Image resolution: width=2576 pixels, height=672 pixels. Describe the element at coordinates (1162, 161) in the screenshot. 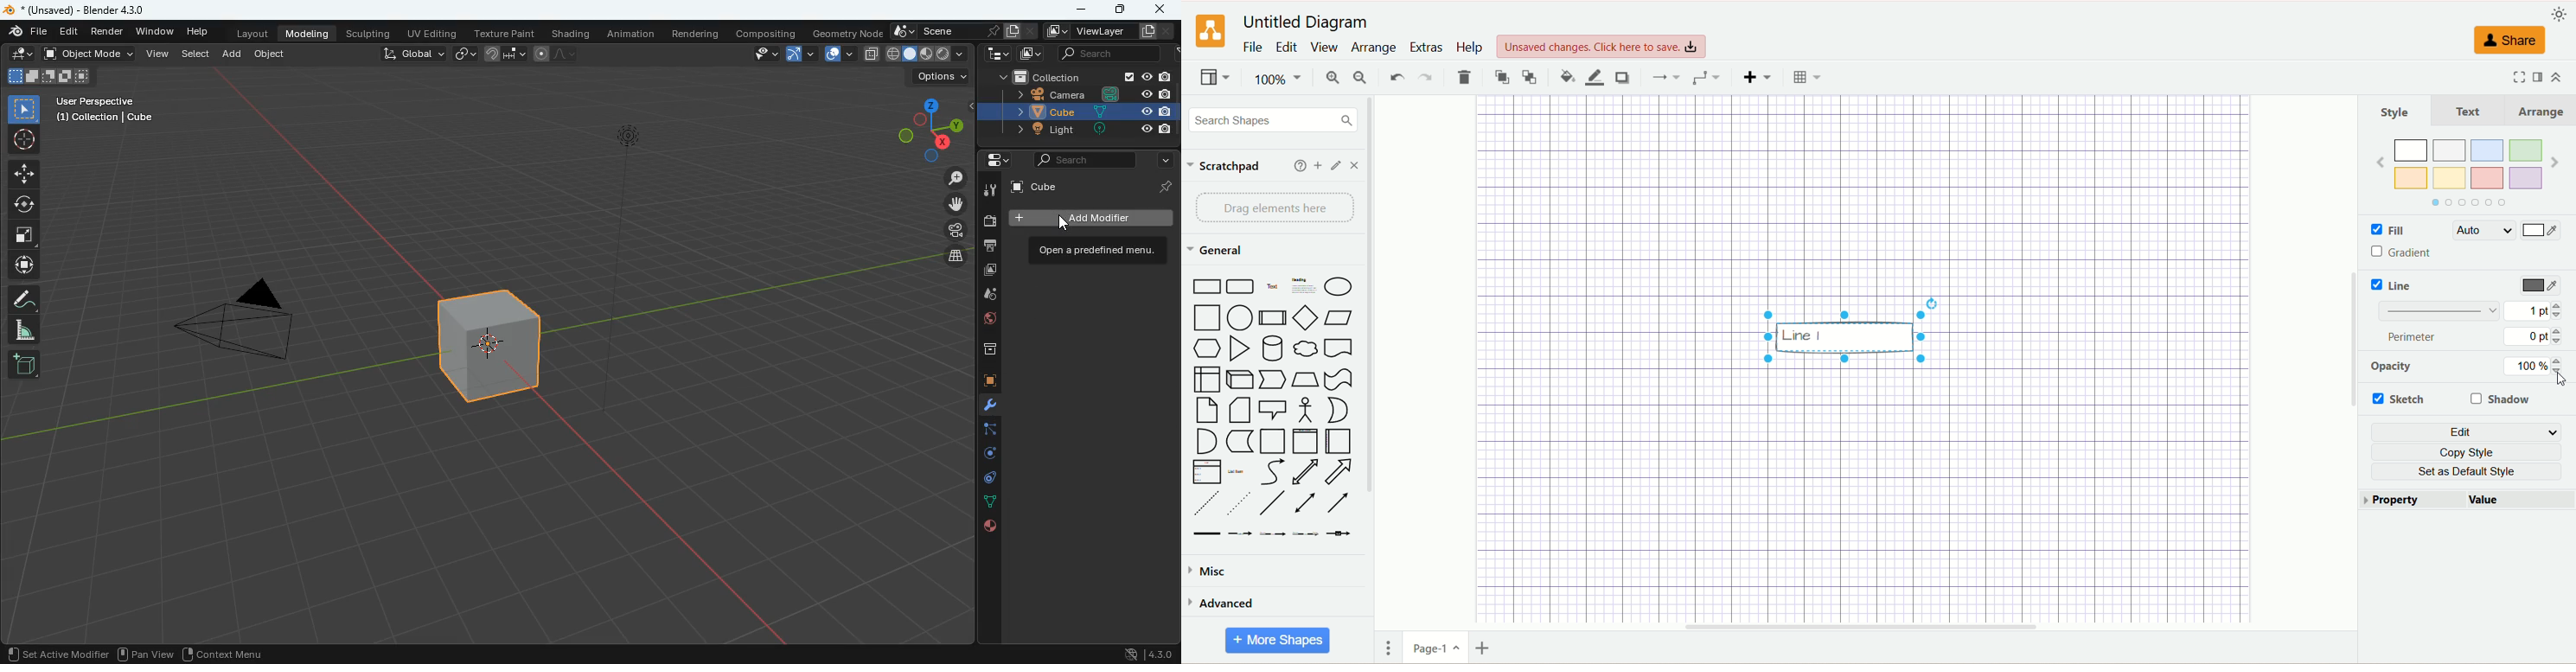

I see `more` at that location.